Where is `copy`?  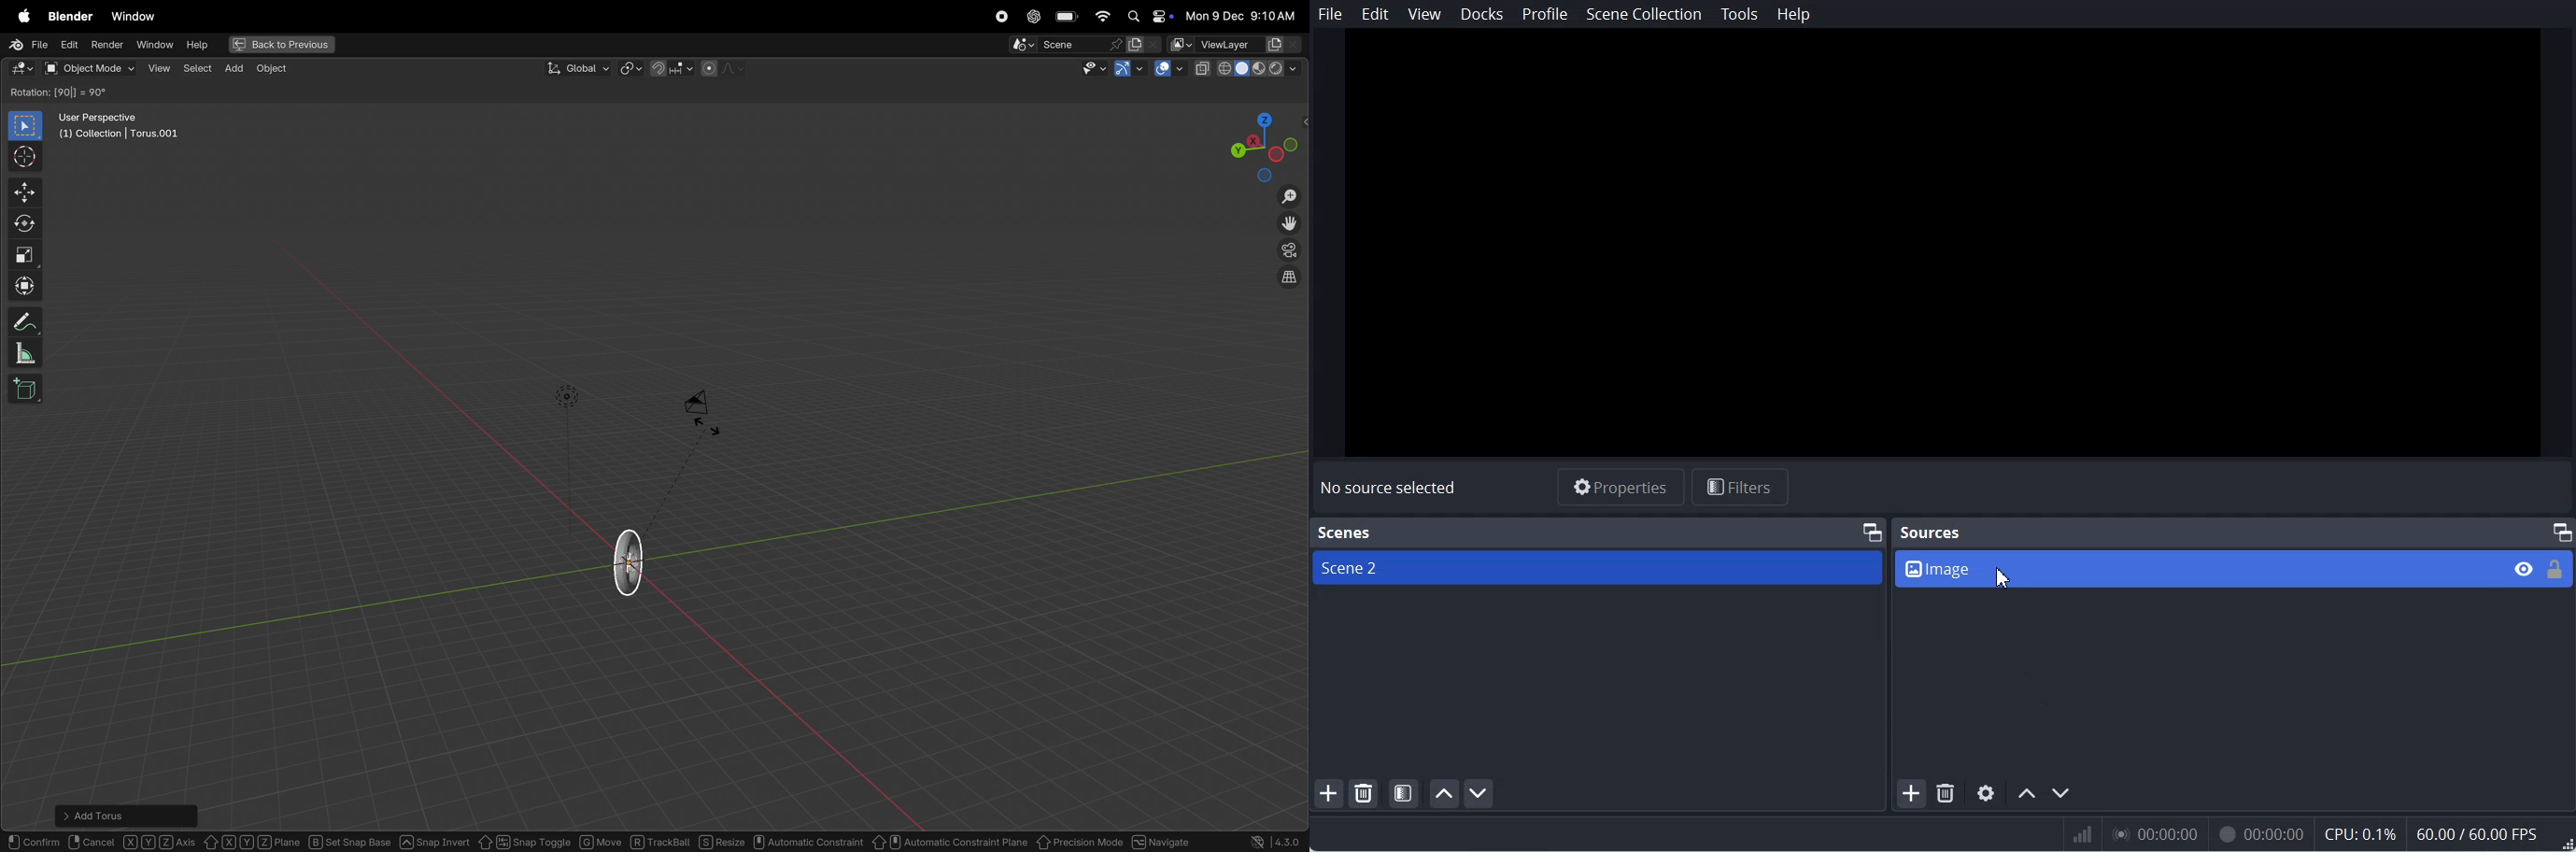
copy is located at coordinates (1203, 69).